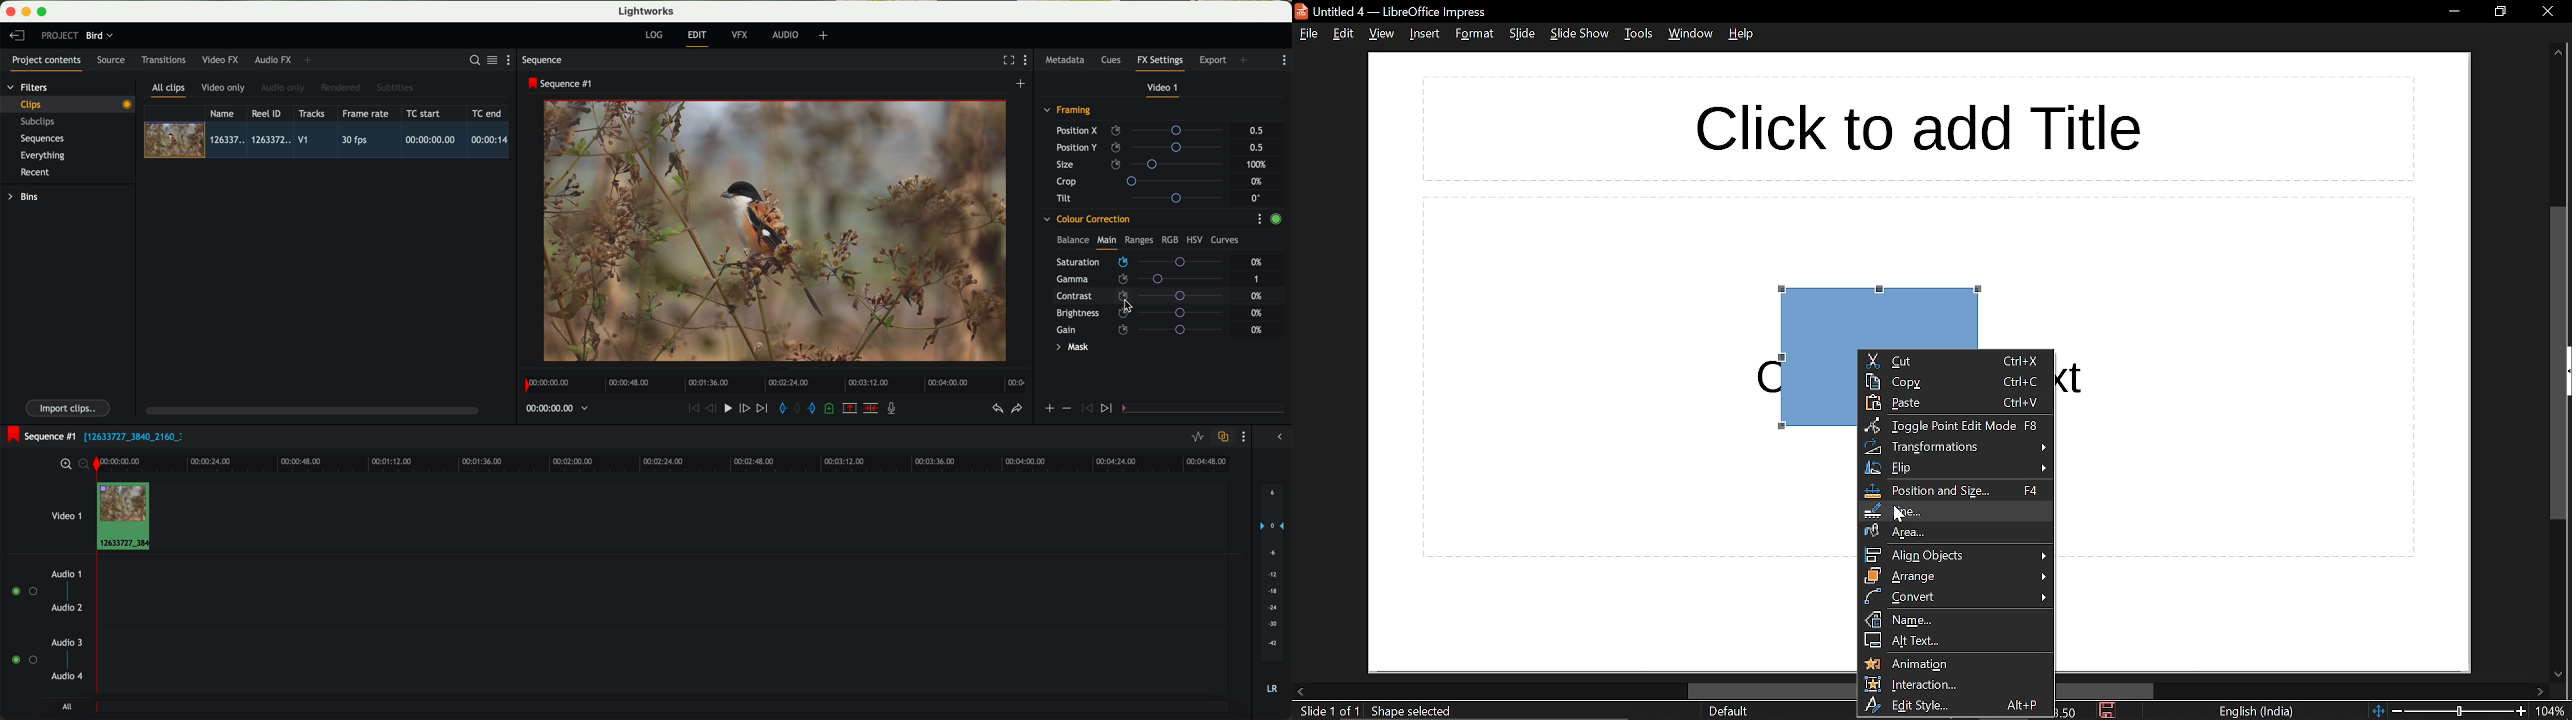 The height and width of the screenshot is (728, 2576). Describe the element at coordinates (1328, 711) in the screenshot. I see `current slide` at that location.